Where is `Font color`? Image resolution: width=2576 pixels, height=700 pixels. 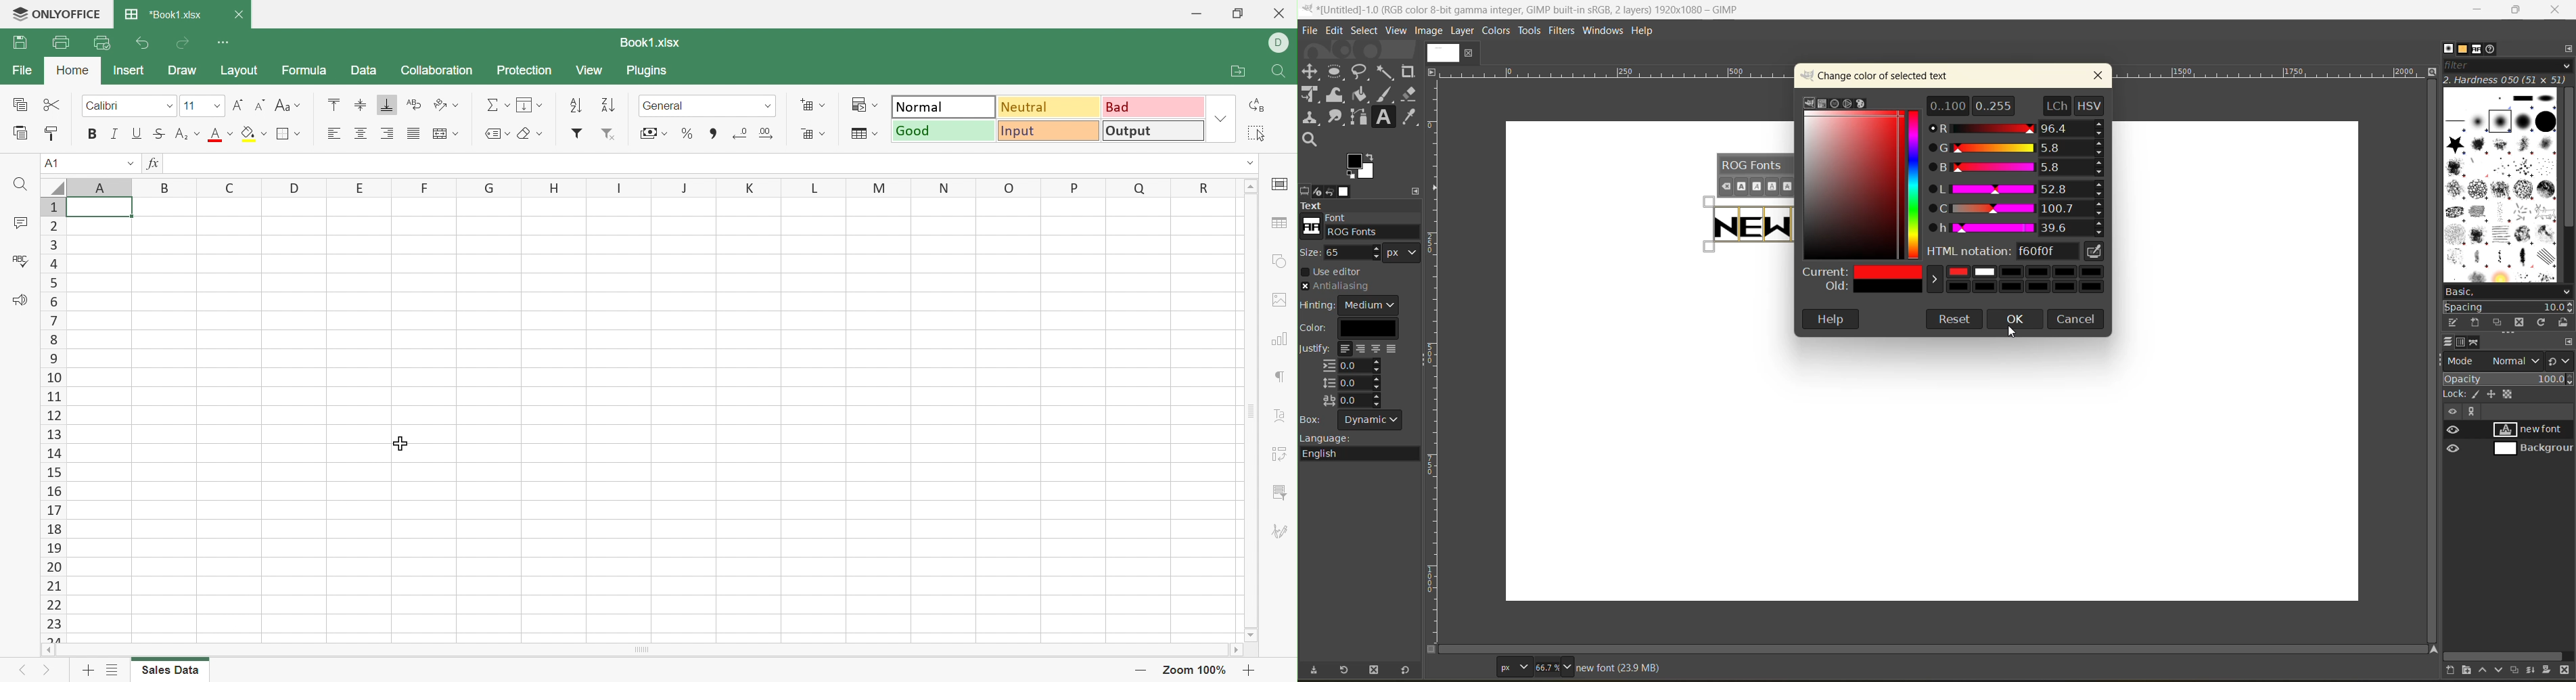 Font color is located at coordinates (220, 133).